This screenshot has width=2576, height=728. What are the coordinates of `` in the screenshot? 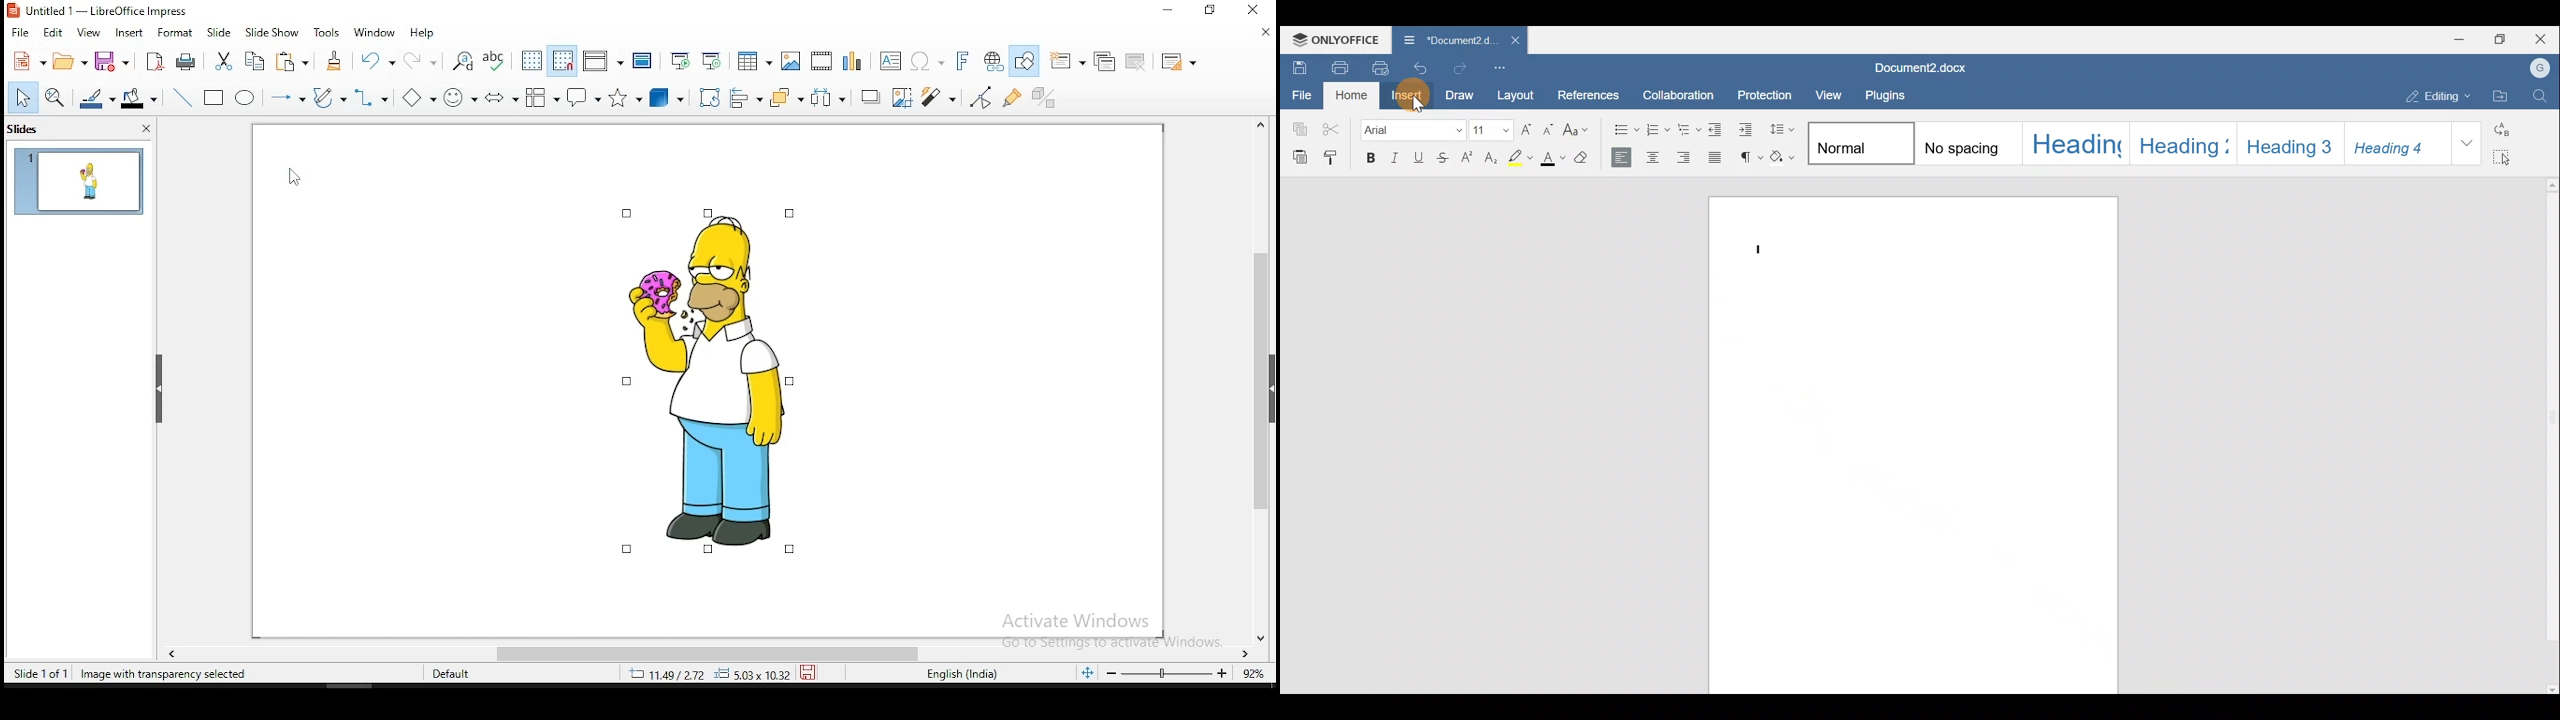 It's located at (851, 59).